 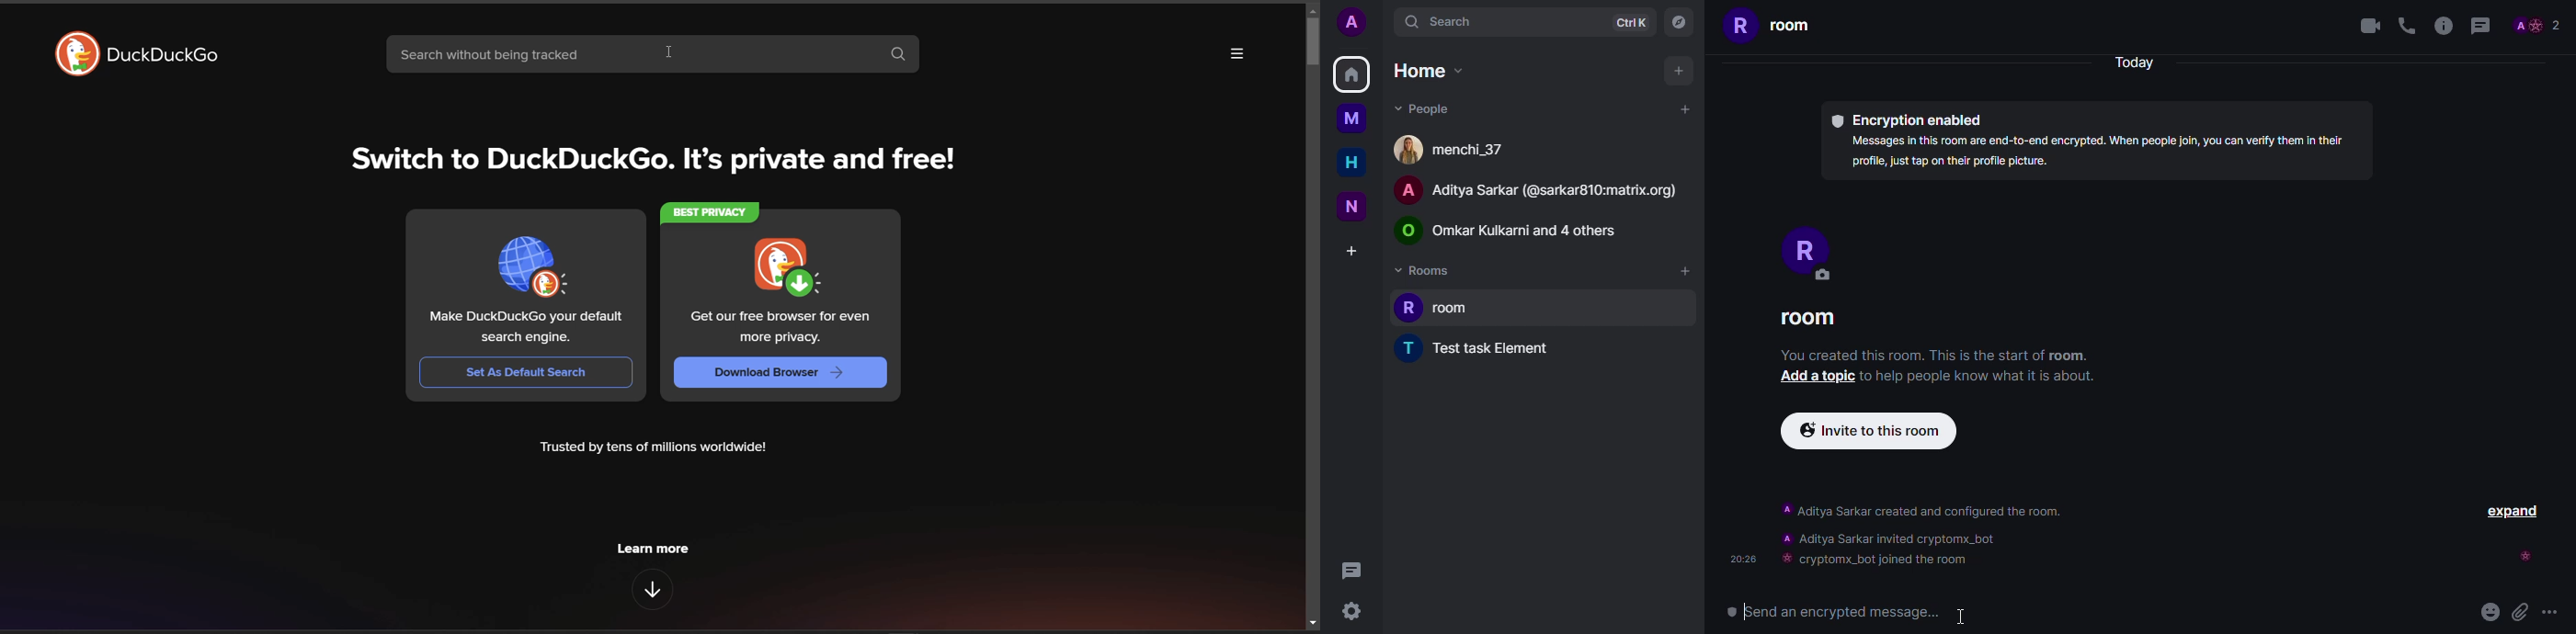 I want to click on add, so click(x=1686, y=272).